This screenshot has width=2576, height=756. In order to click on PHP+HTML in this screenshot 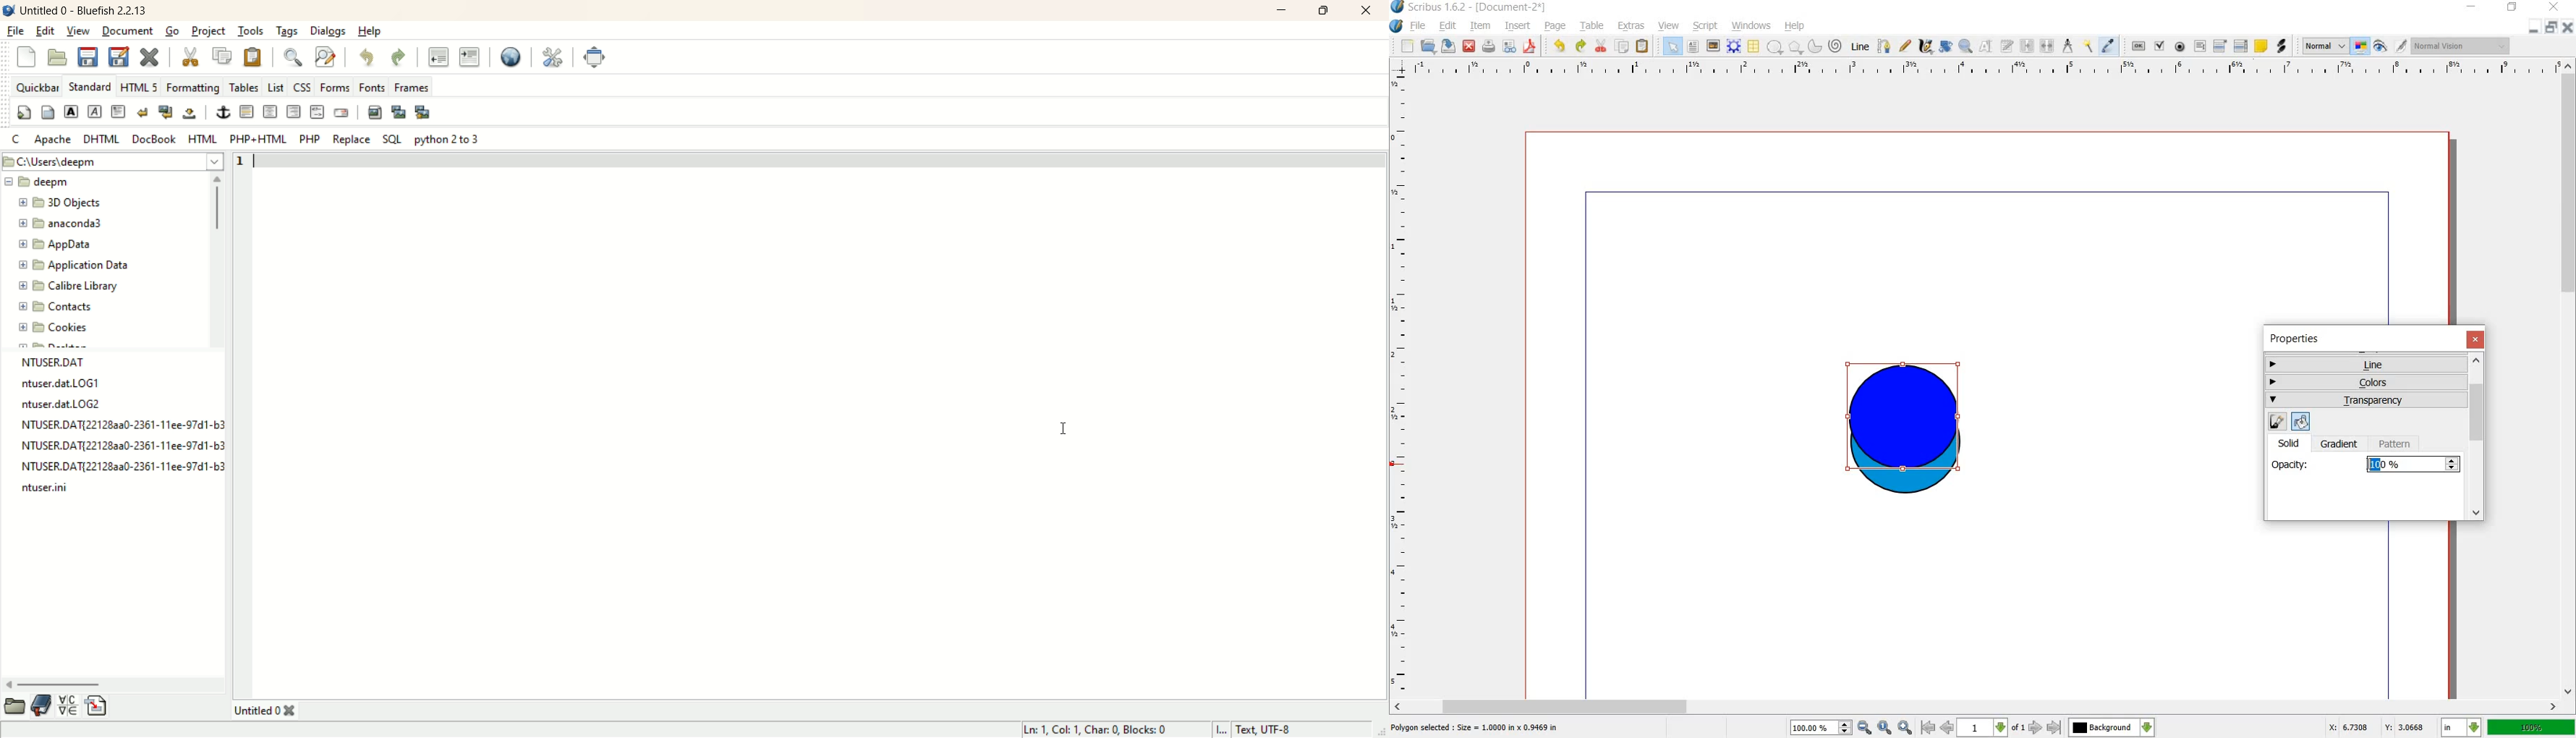, I will do `click(259, 139)`.